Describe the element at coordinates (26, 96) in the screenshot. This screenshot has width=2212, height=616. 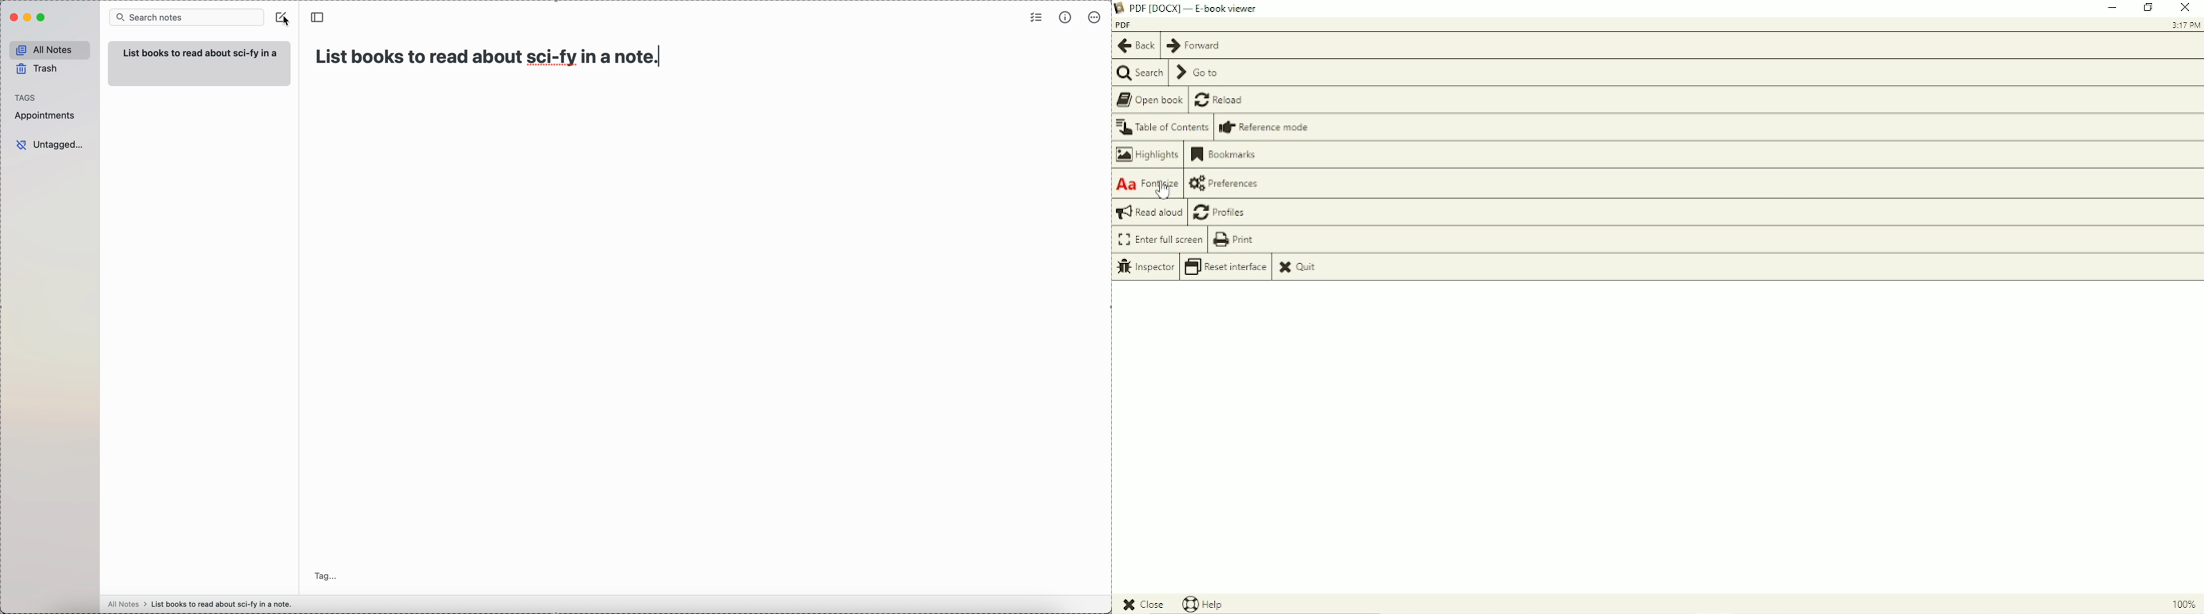
I see `tags` at that location.